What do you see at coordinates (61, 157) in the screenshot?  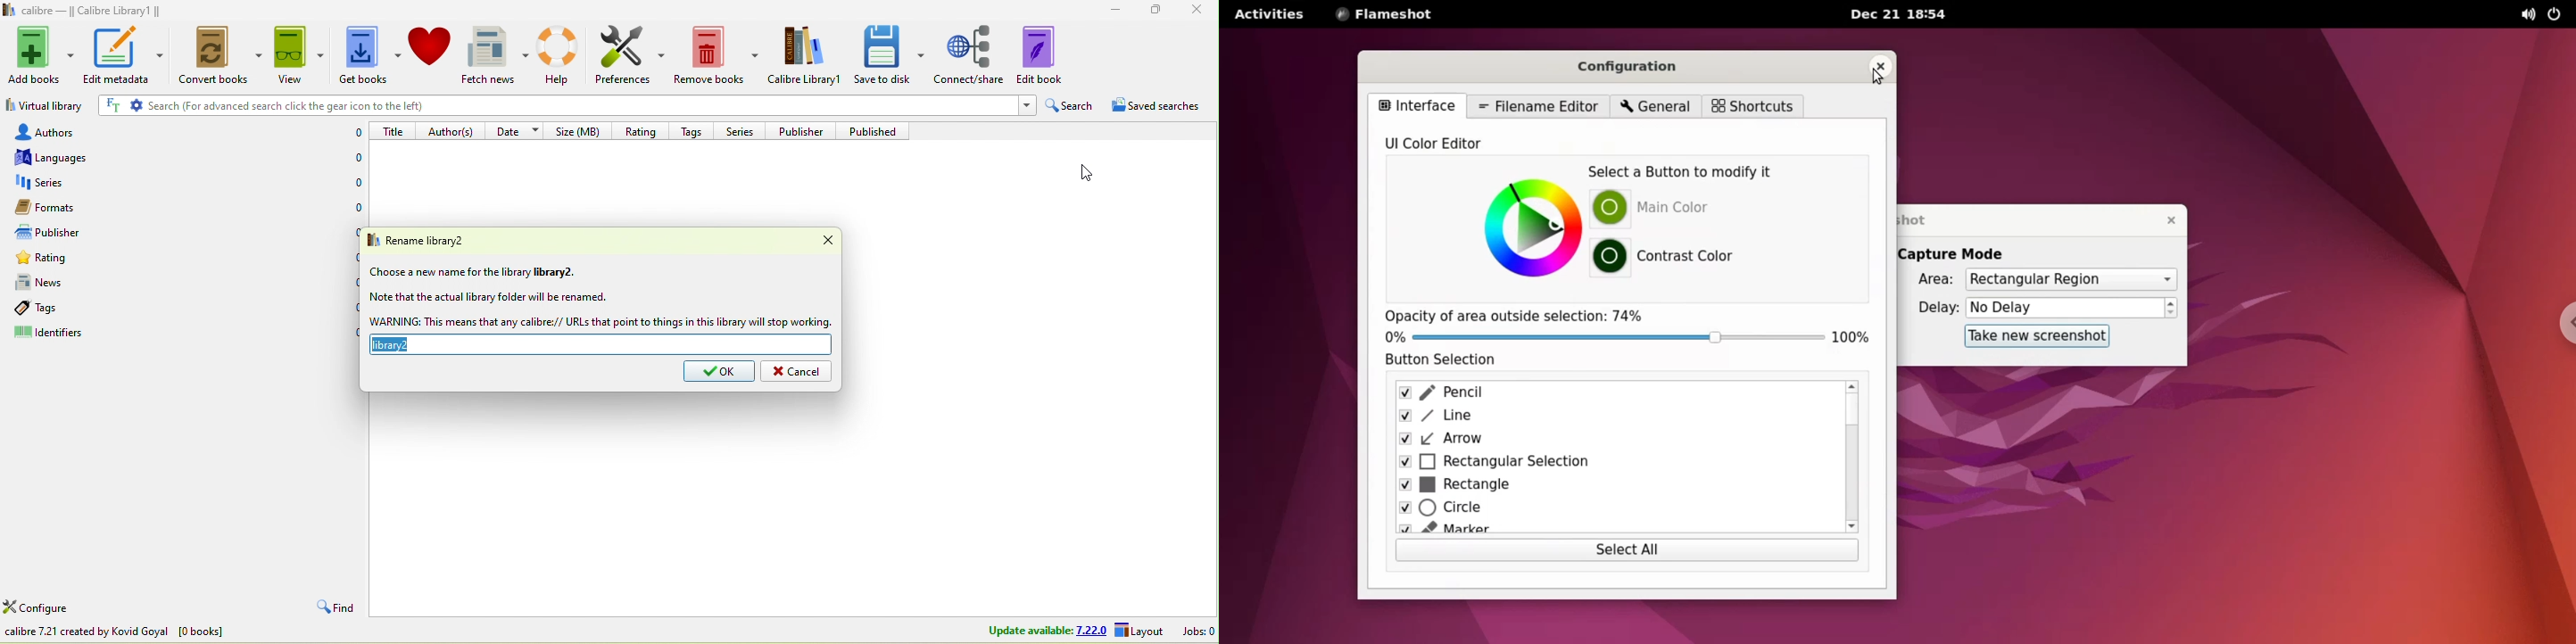 I see `languages` at bounding box center [61, 157].